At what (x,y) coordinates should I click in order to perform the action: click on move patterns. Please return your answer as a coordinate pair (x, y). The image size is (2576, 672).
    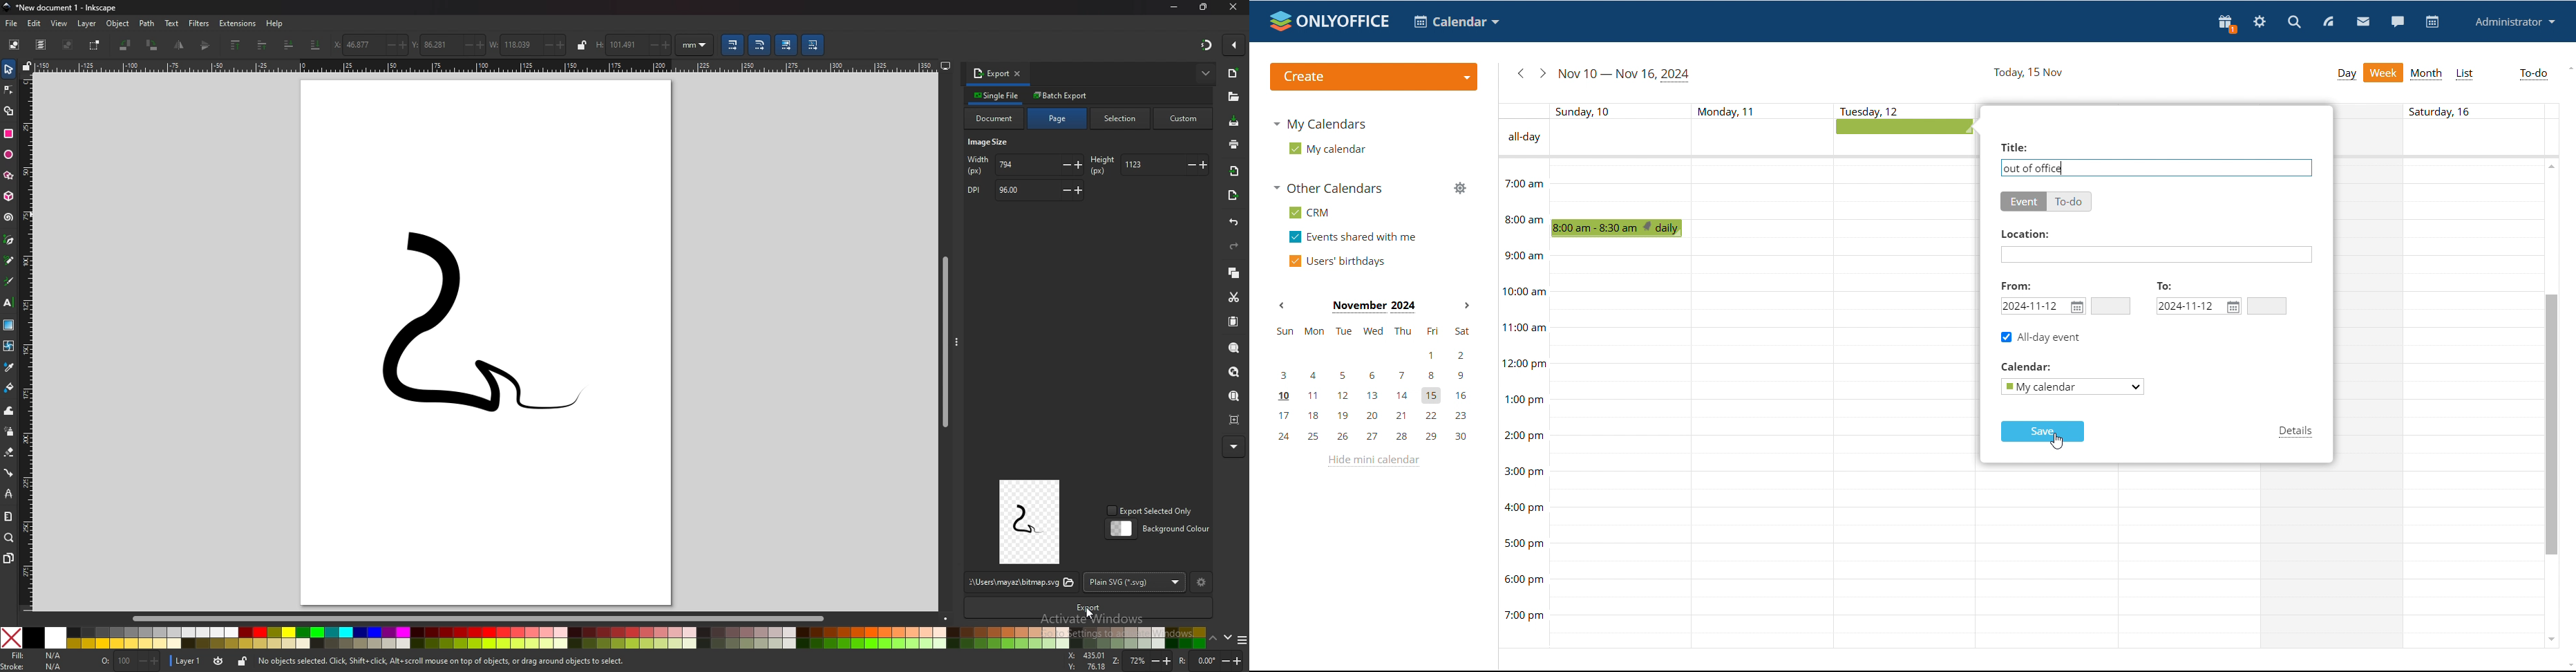
    Looking at the image, I should click on (813, 45).